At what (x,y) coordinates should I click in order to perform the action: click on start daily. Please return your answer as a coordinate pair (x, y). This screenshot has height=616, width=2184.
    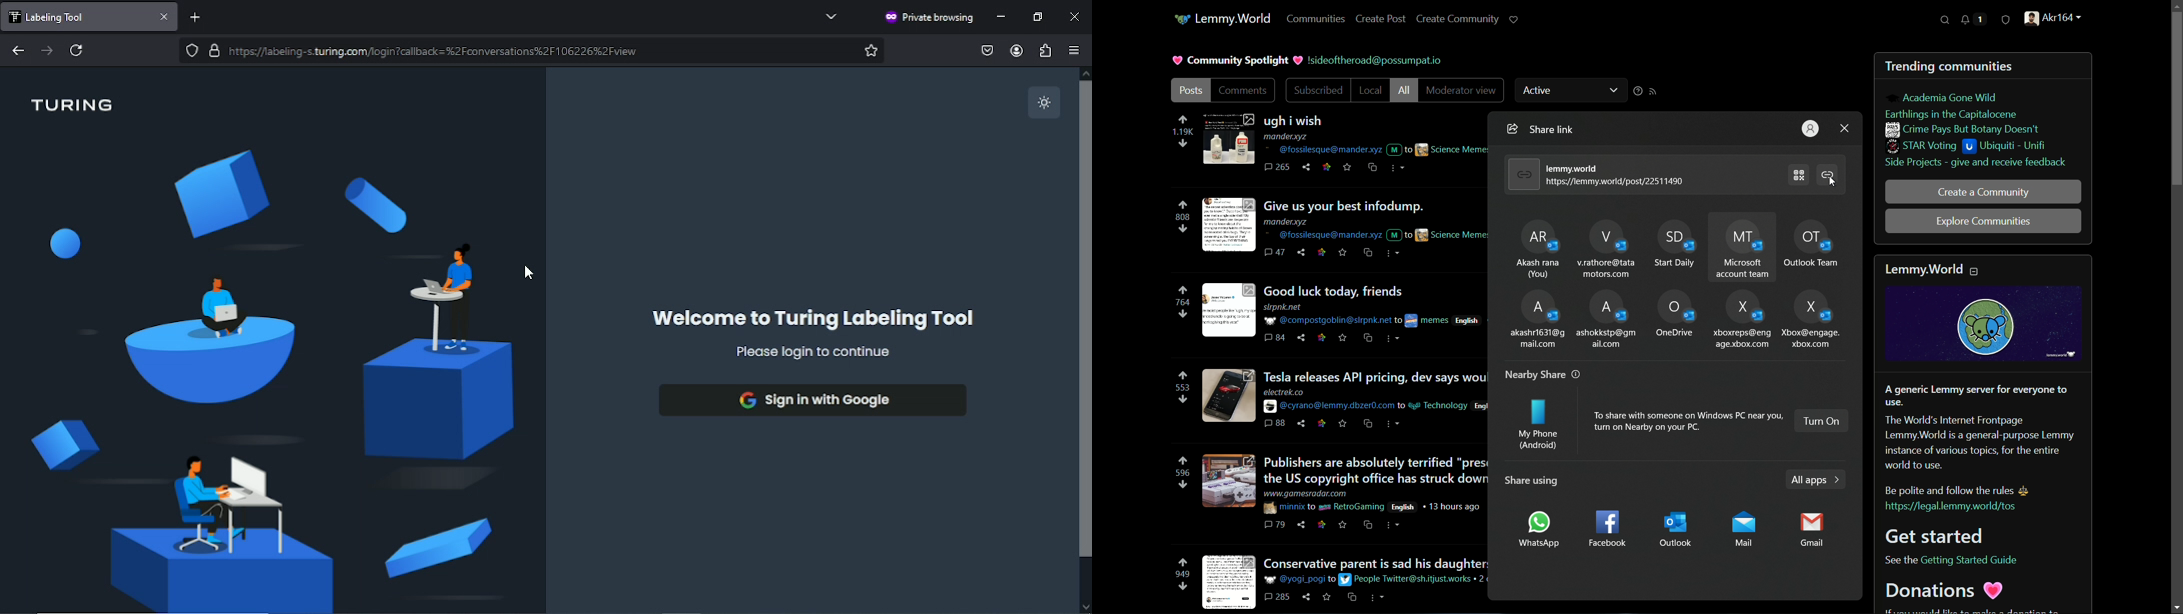
    Looking at the image, I should click on (1675, 246).